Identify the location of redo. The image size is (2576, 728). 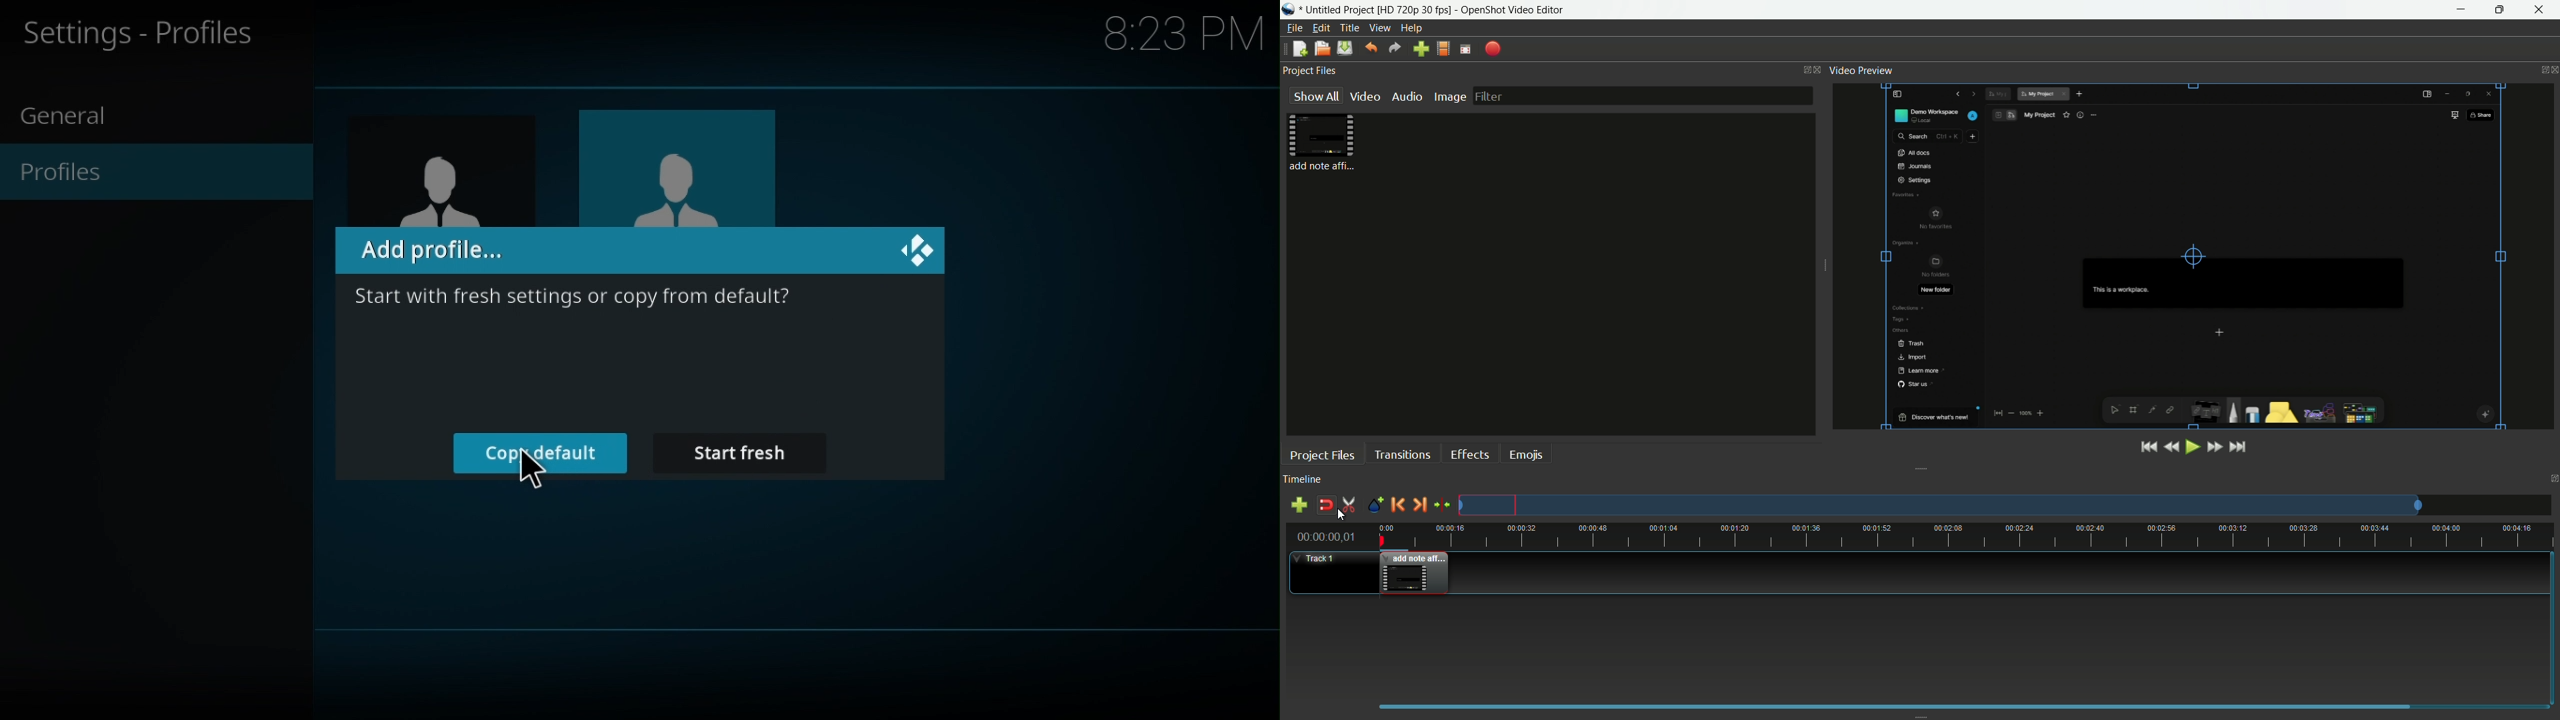
(1393, 49).